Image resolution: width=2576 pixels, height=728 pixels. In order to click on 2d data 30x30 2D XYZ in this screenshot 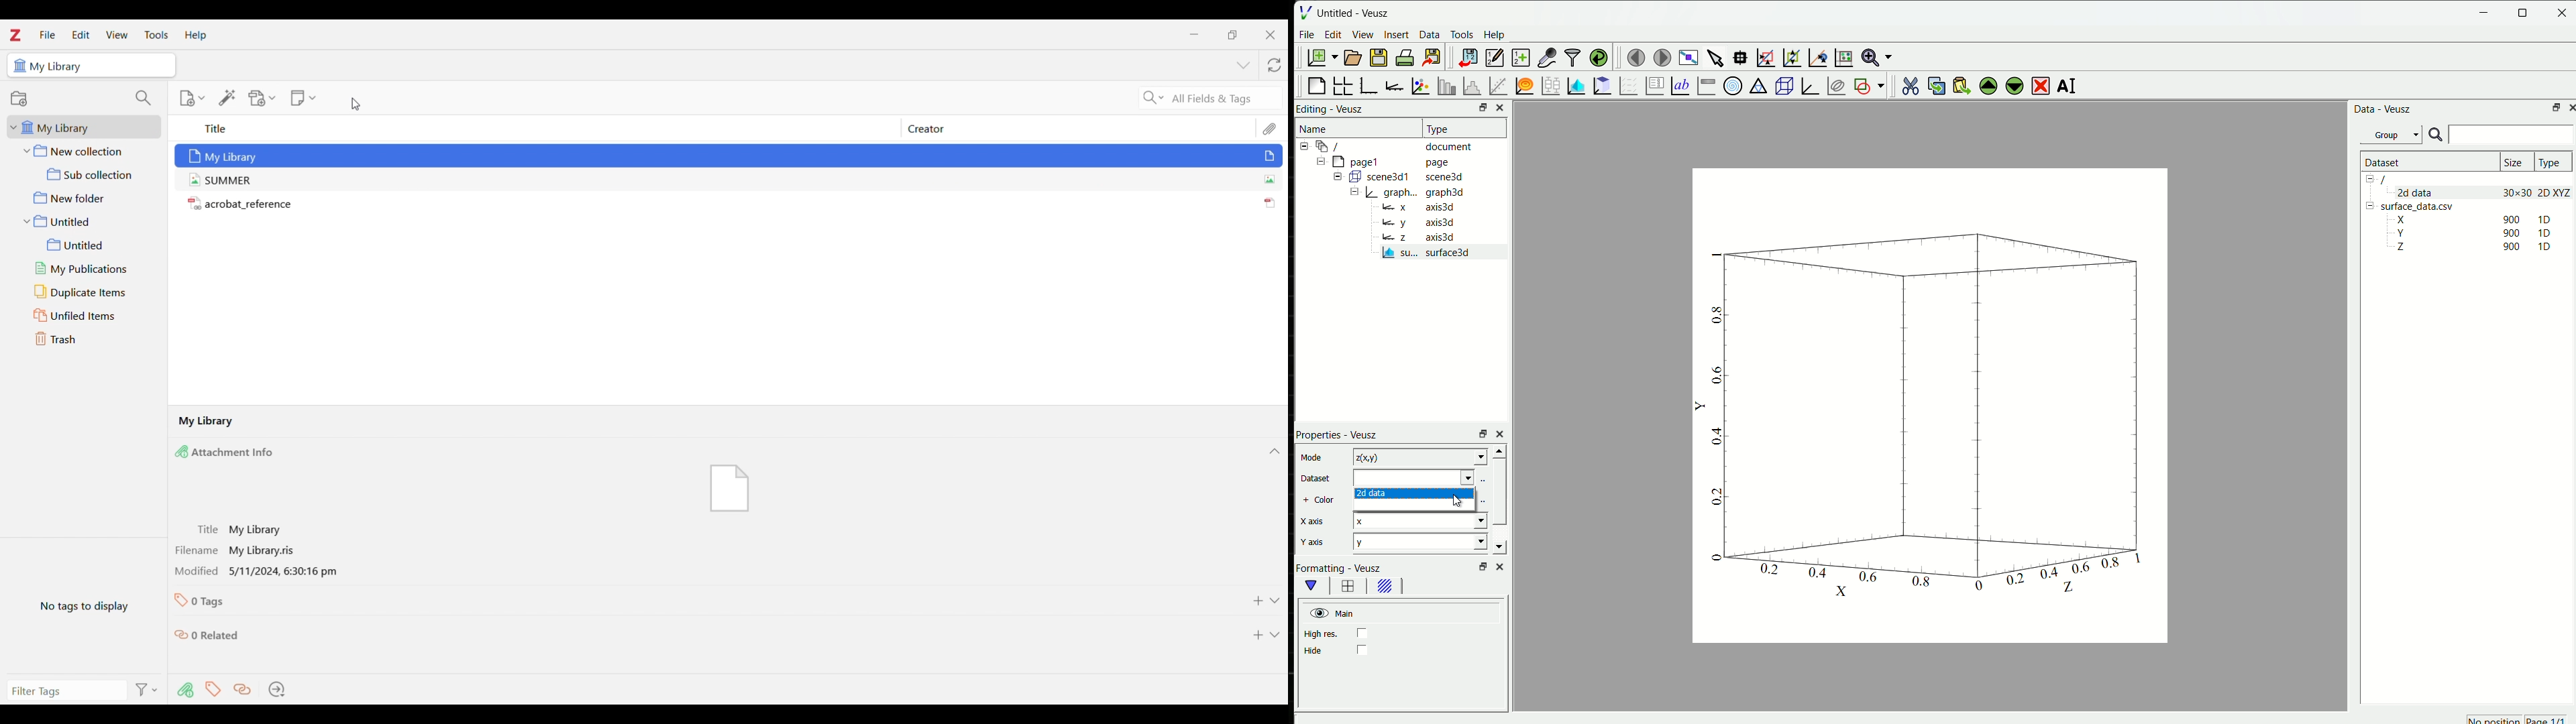, I will do `click(2485, 192)`.